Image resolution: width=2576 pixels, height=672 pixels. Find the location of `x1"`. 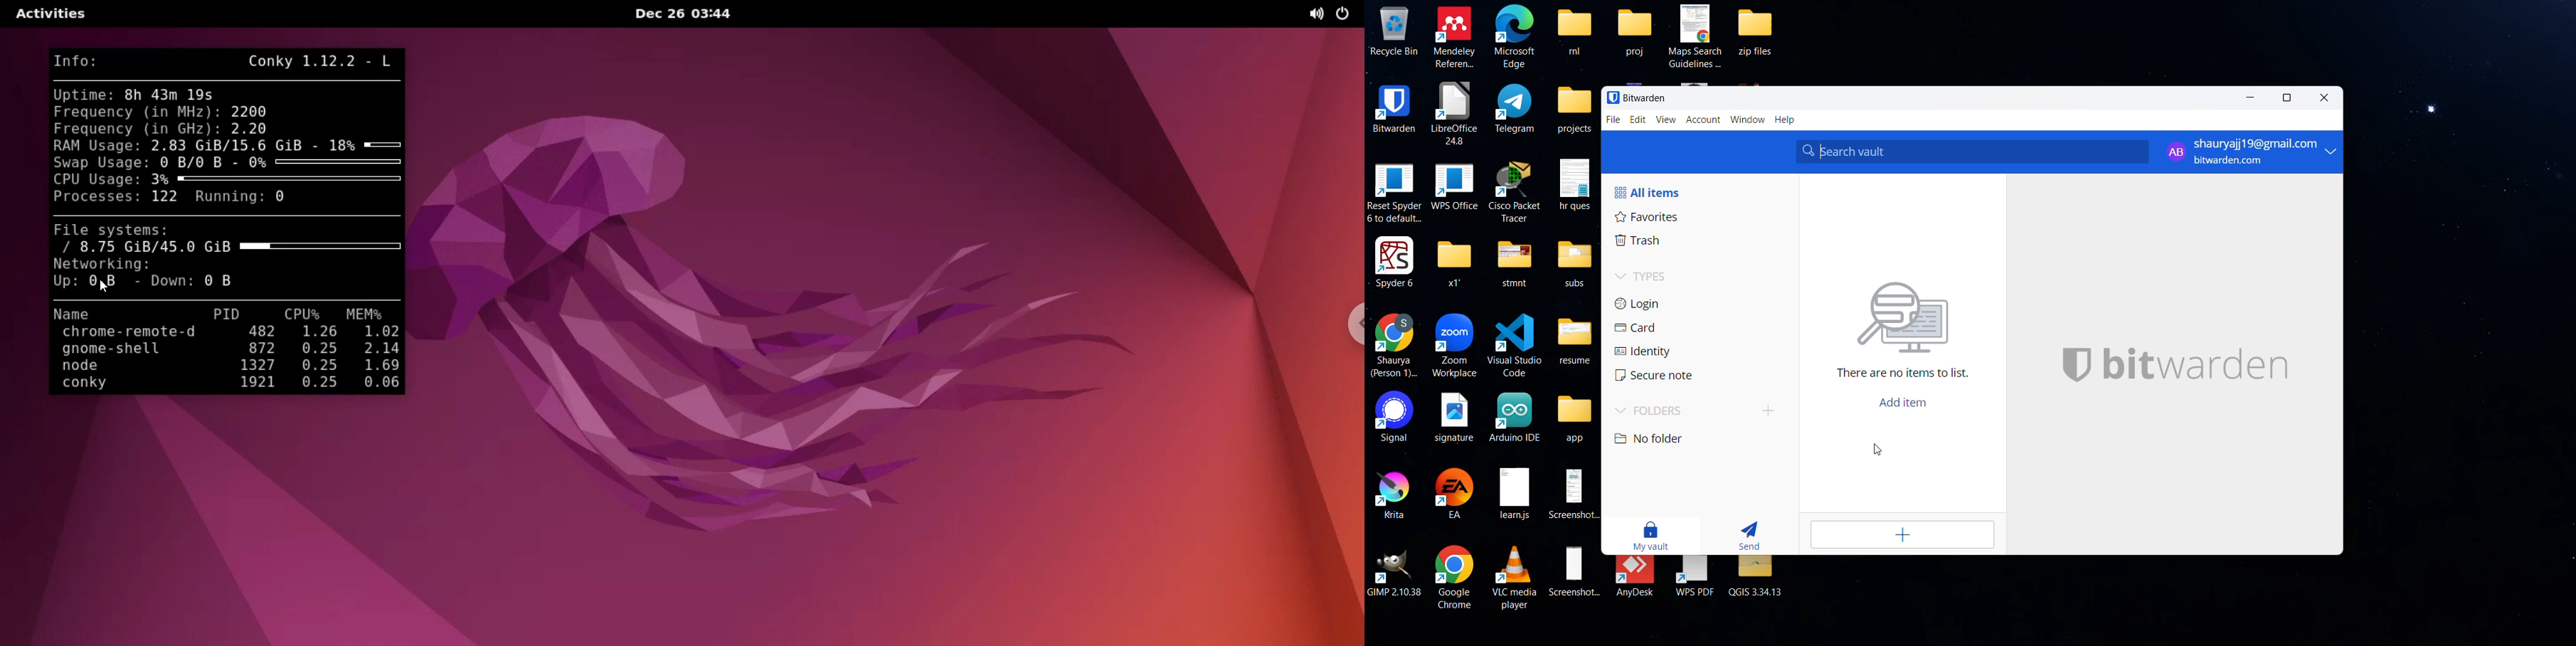

x1" is located at coordinates (1453, 262).